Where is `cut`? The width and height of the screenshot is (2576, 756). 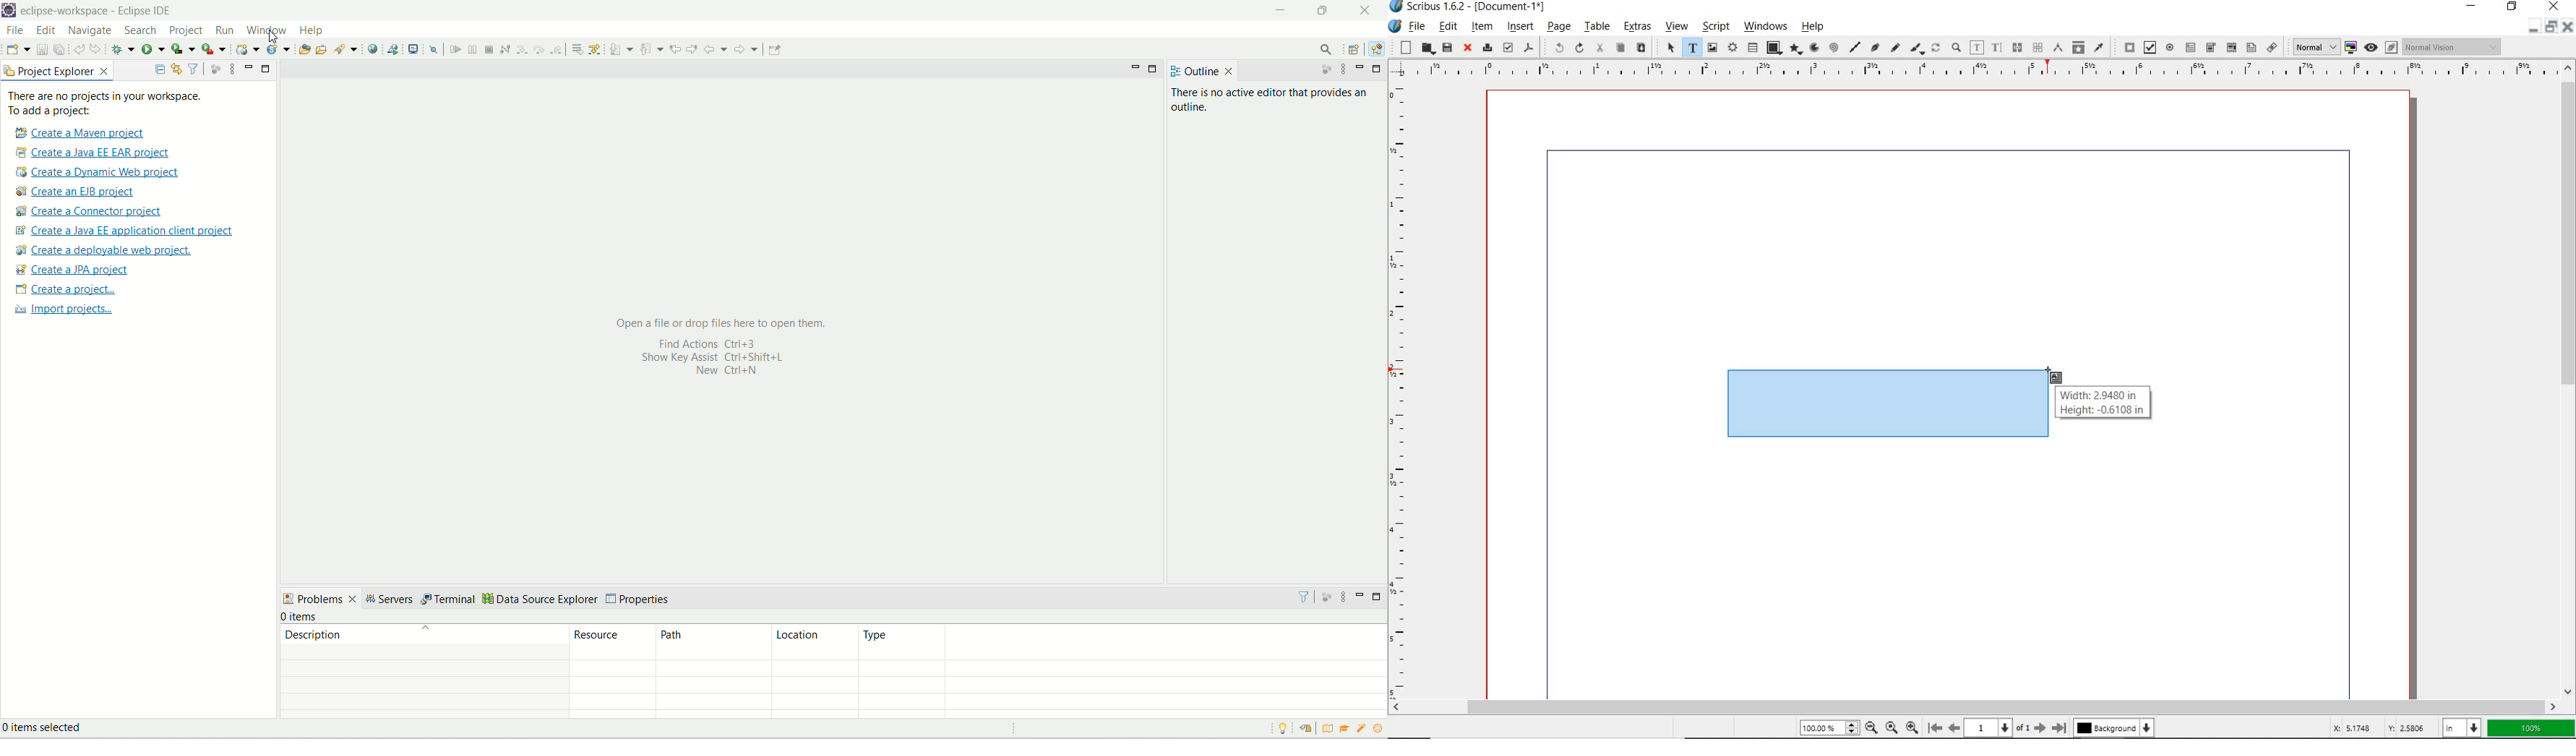
cut is located at coordinates (1599, 48).